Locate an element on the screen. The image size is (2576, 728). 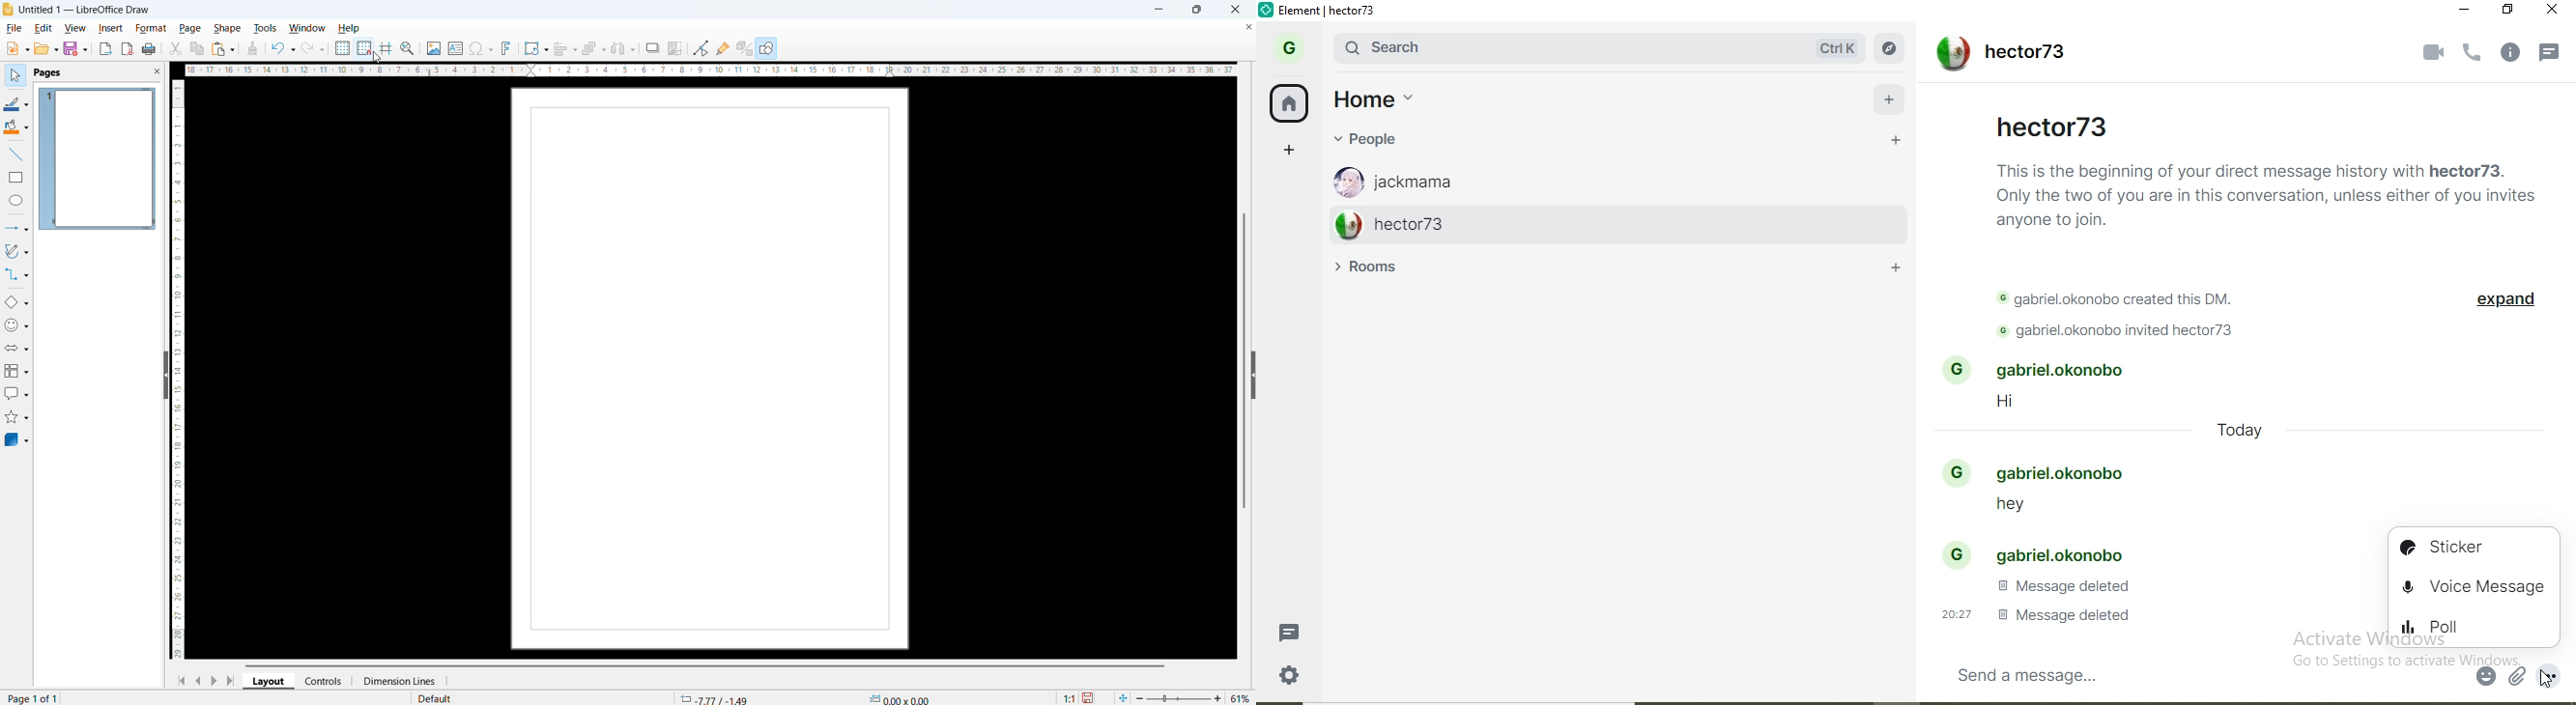
Format  is located at coordinates (151, 29).